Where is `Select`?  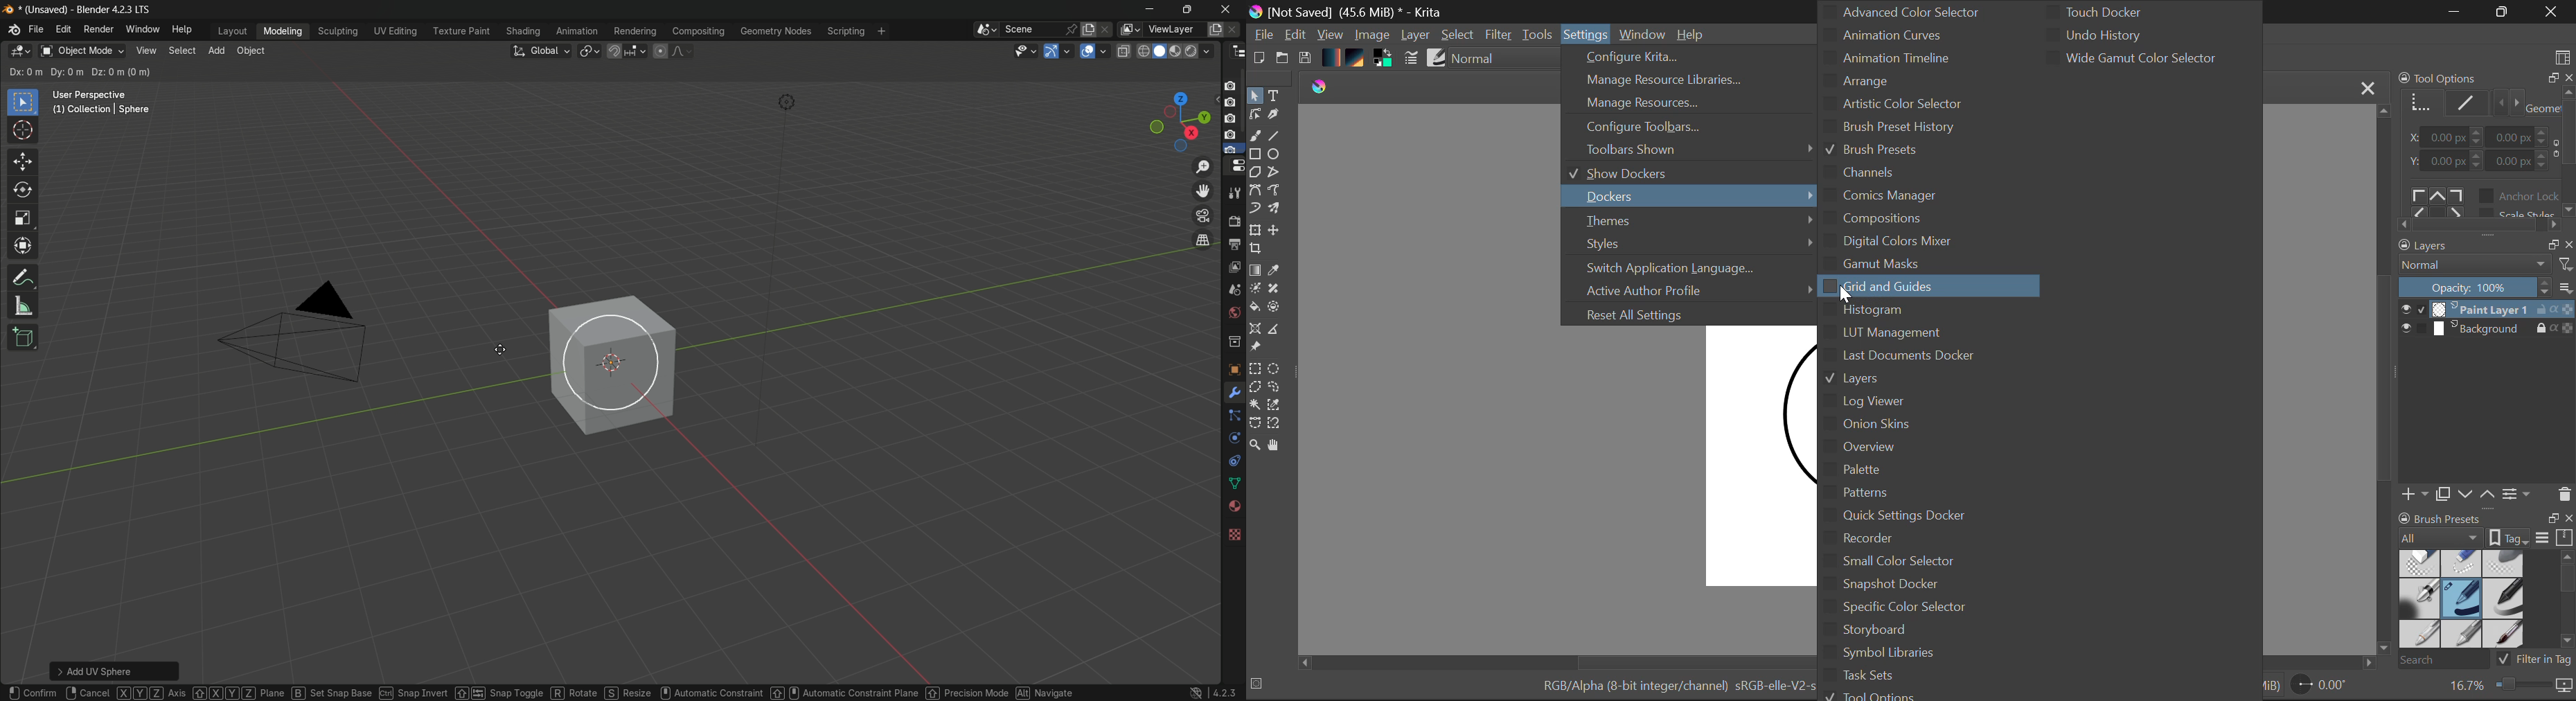 Select is located at coordinates (1255, 96).